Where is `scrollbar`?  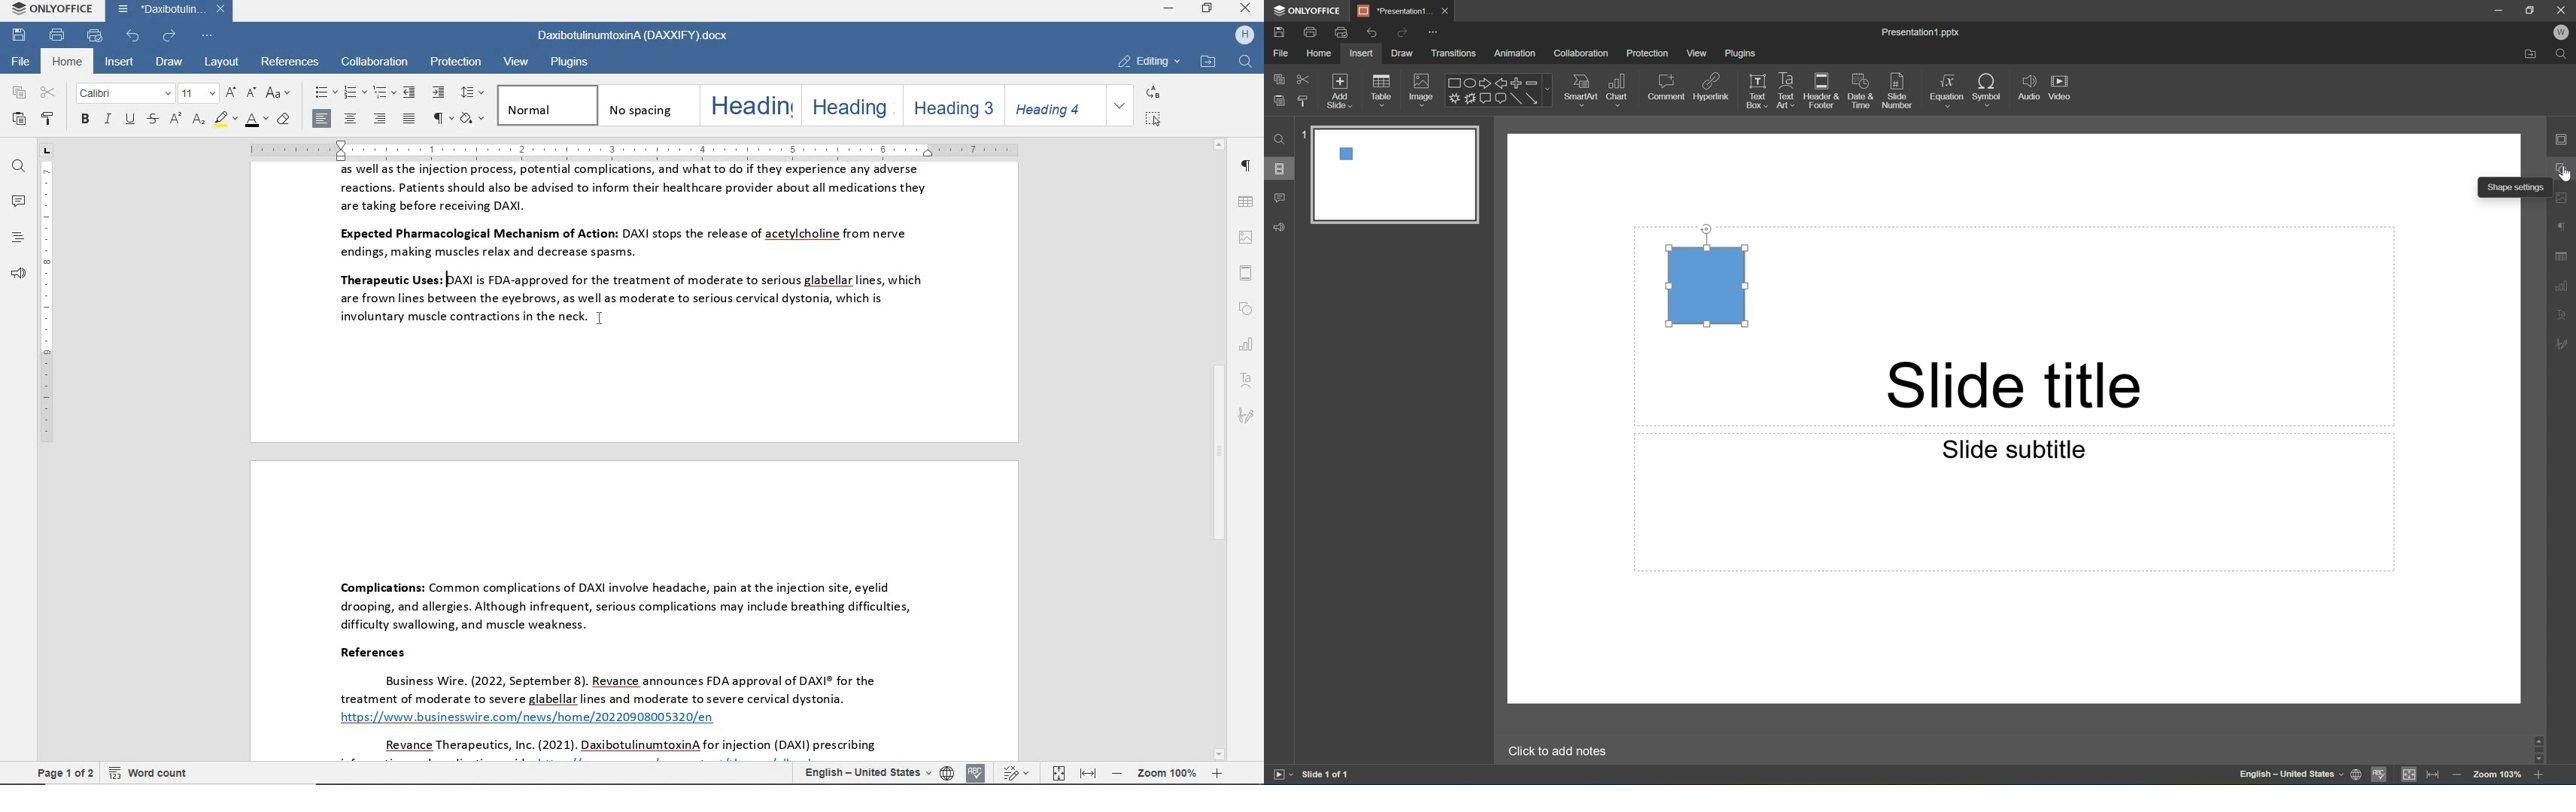
scrollbar is located at coordinates (1218, 450).